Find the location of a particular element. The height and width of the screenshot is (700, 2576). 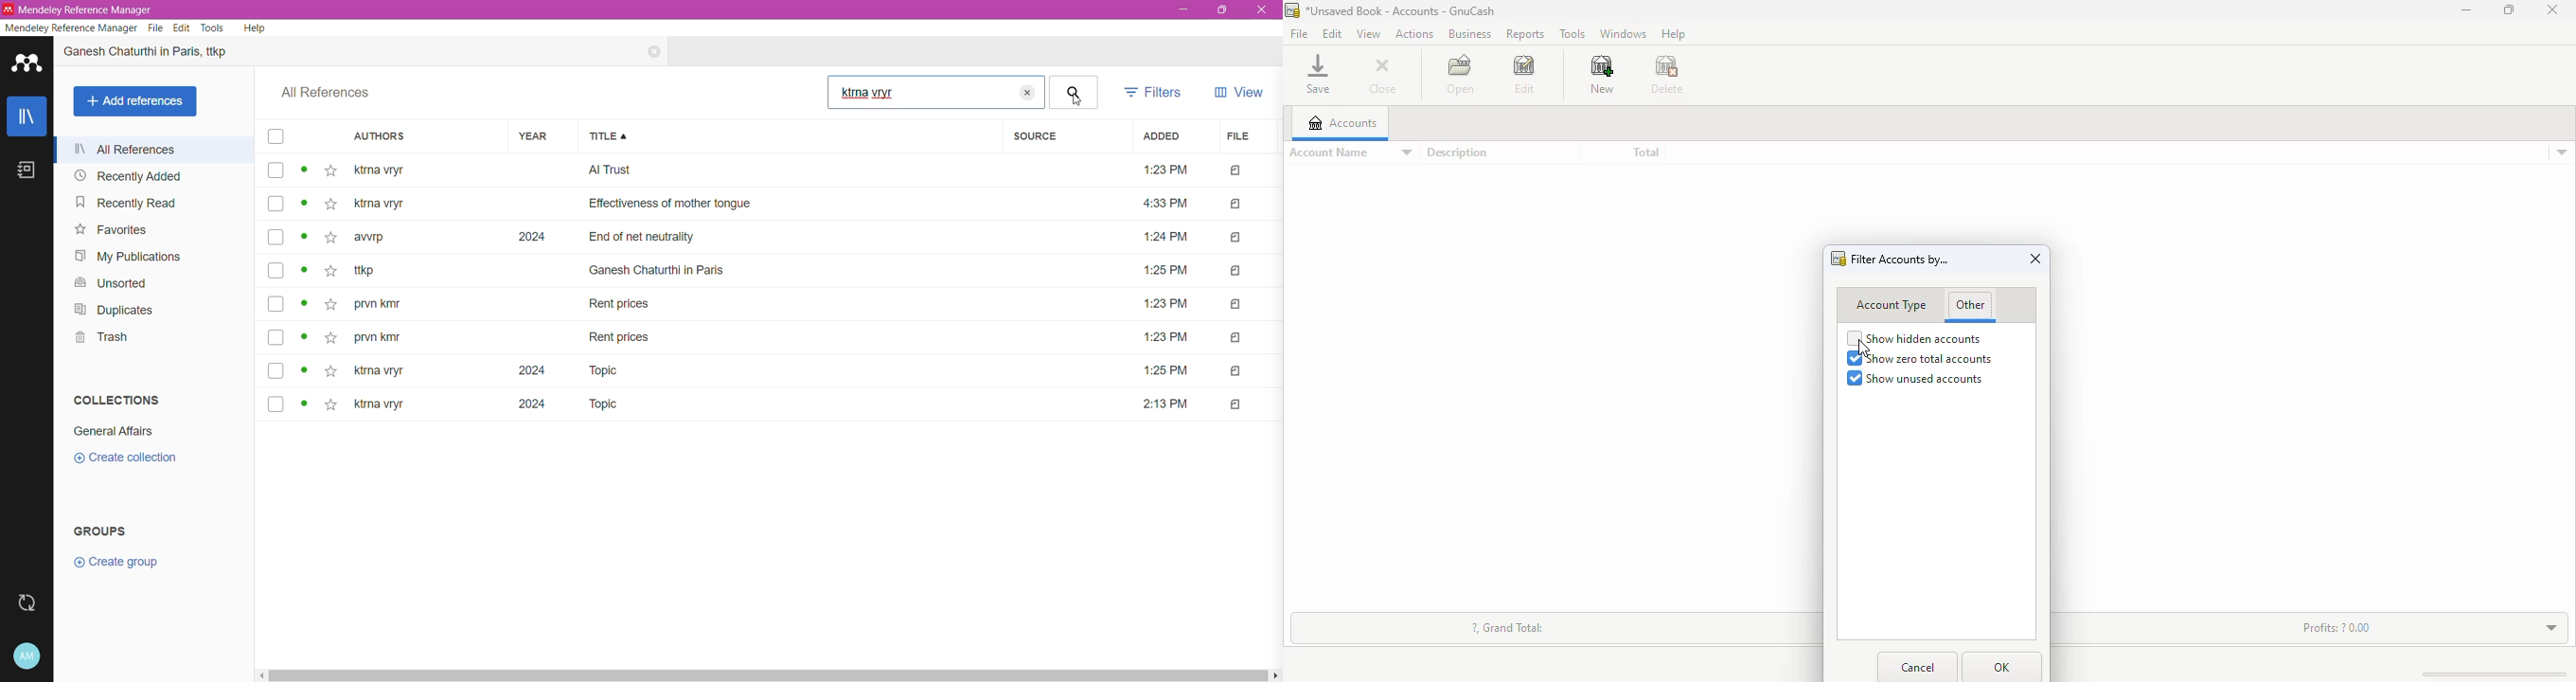

Filters is located at coordinates (1156, 92).